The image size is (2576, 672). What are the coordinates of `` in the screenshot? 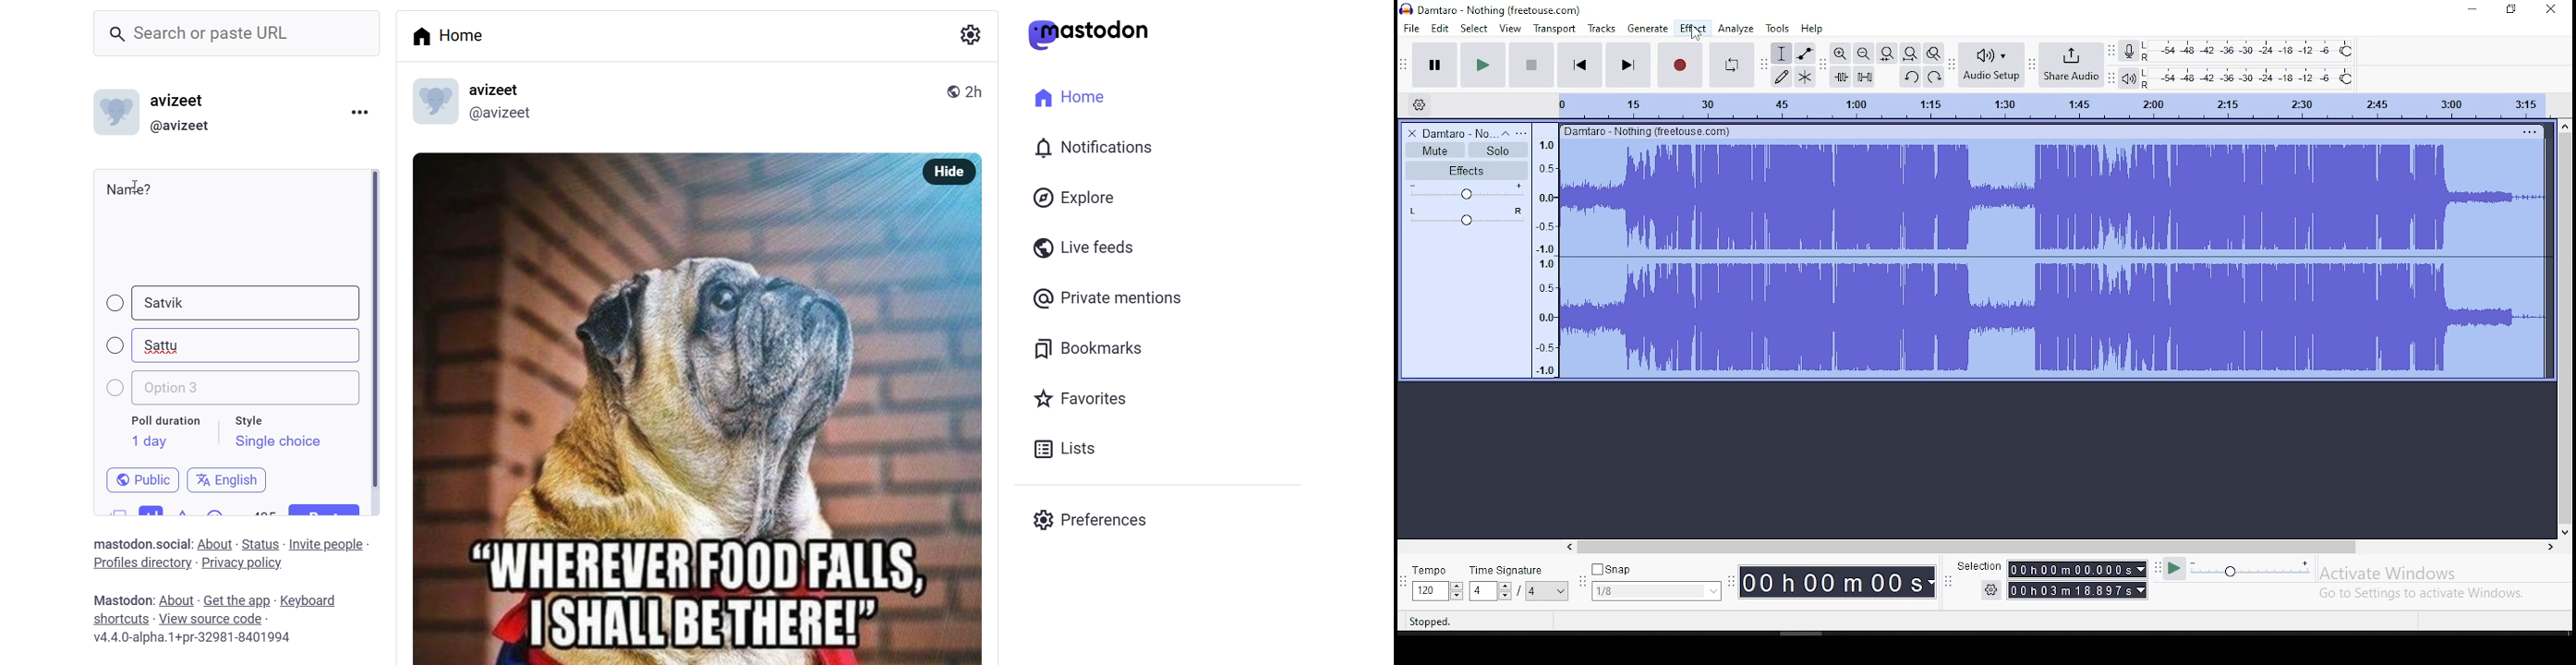 It's located at (2110, 51).